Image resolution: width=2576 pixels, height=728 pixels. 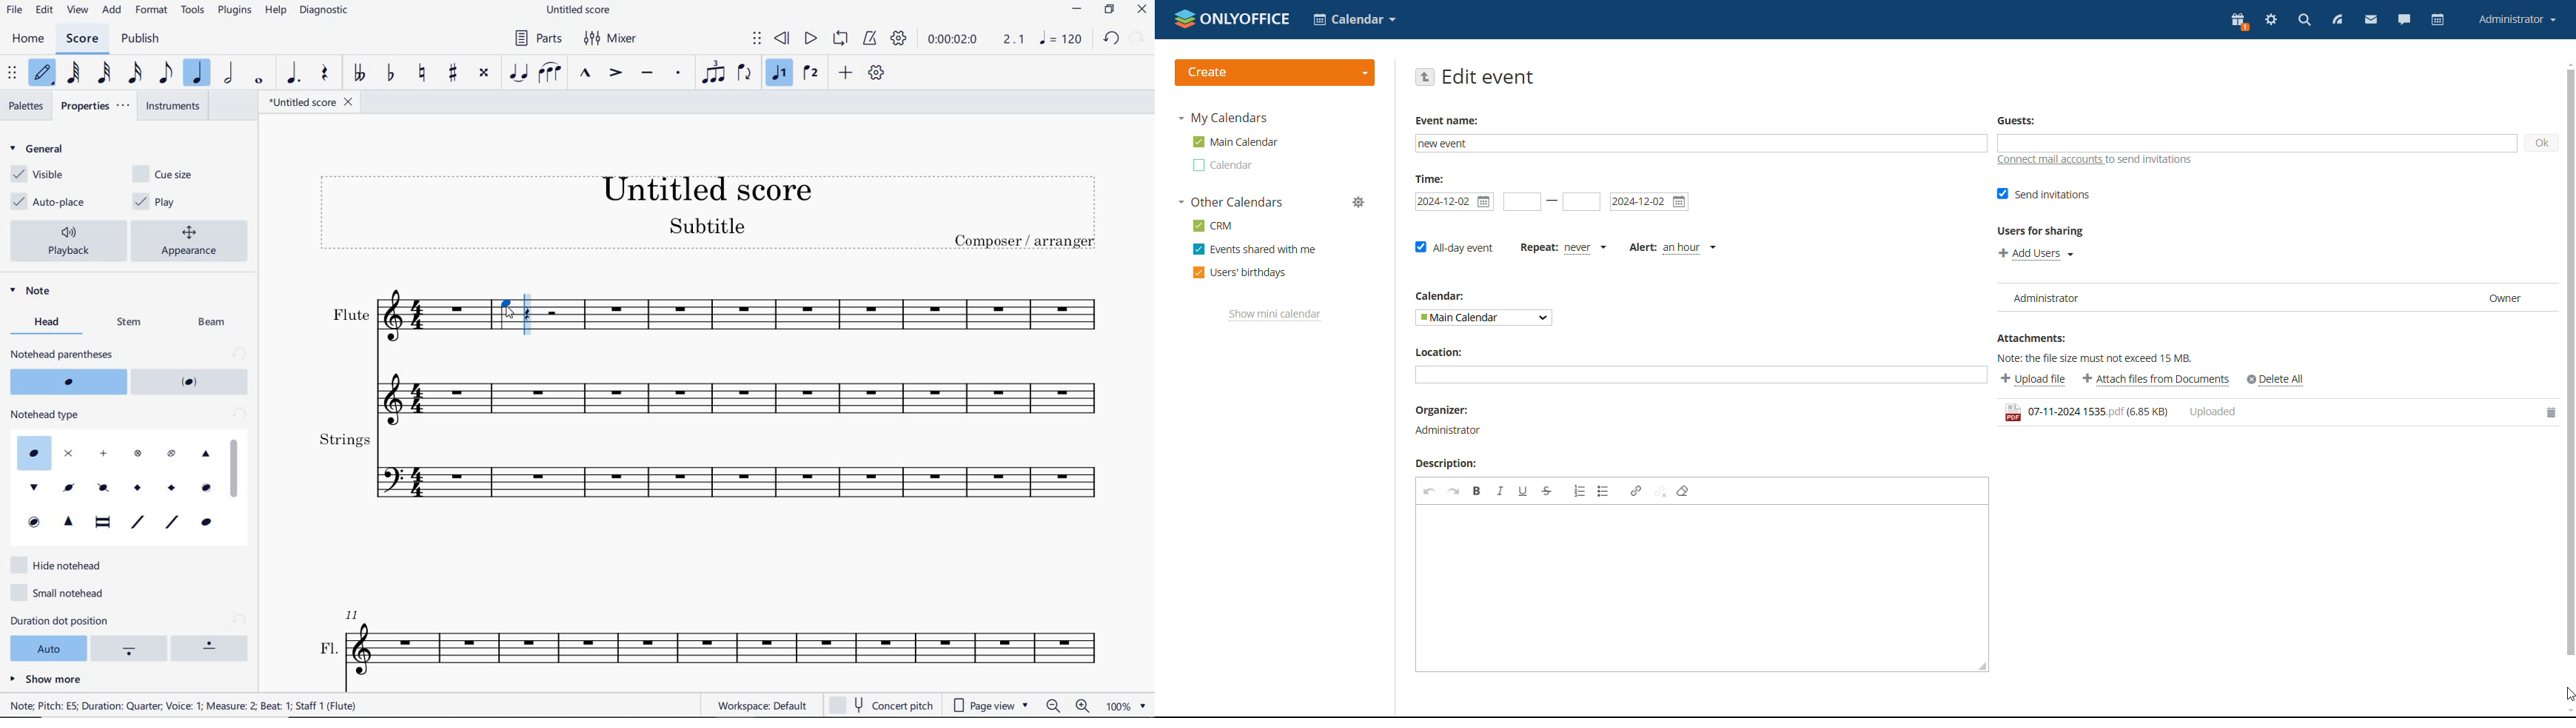 What do you see at coordinates (648, 72) in the screenshot?
I see `TENUTO` at bounding box center [648, 72].